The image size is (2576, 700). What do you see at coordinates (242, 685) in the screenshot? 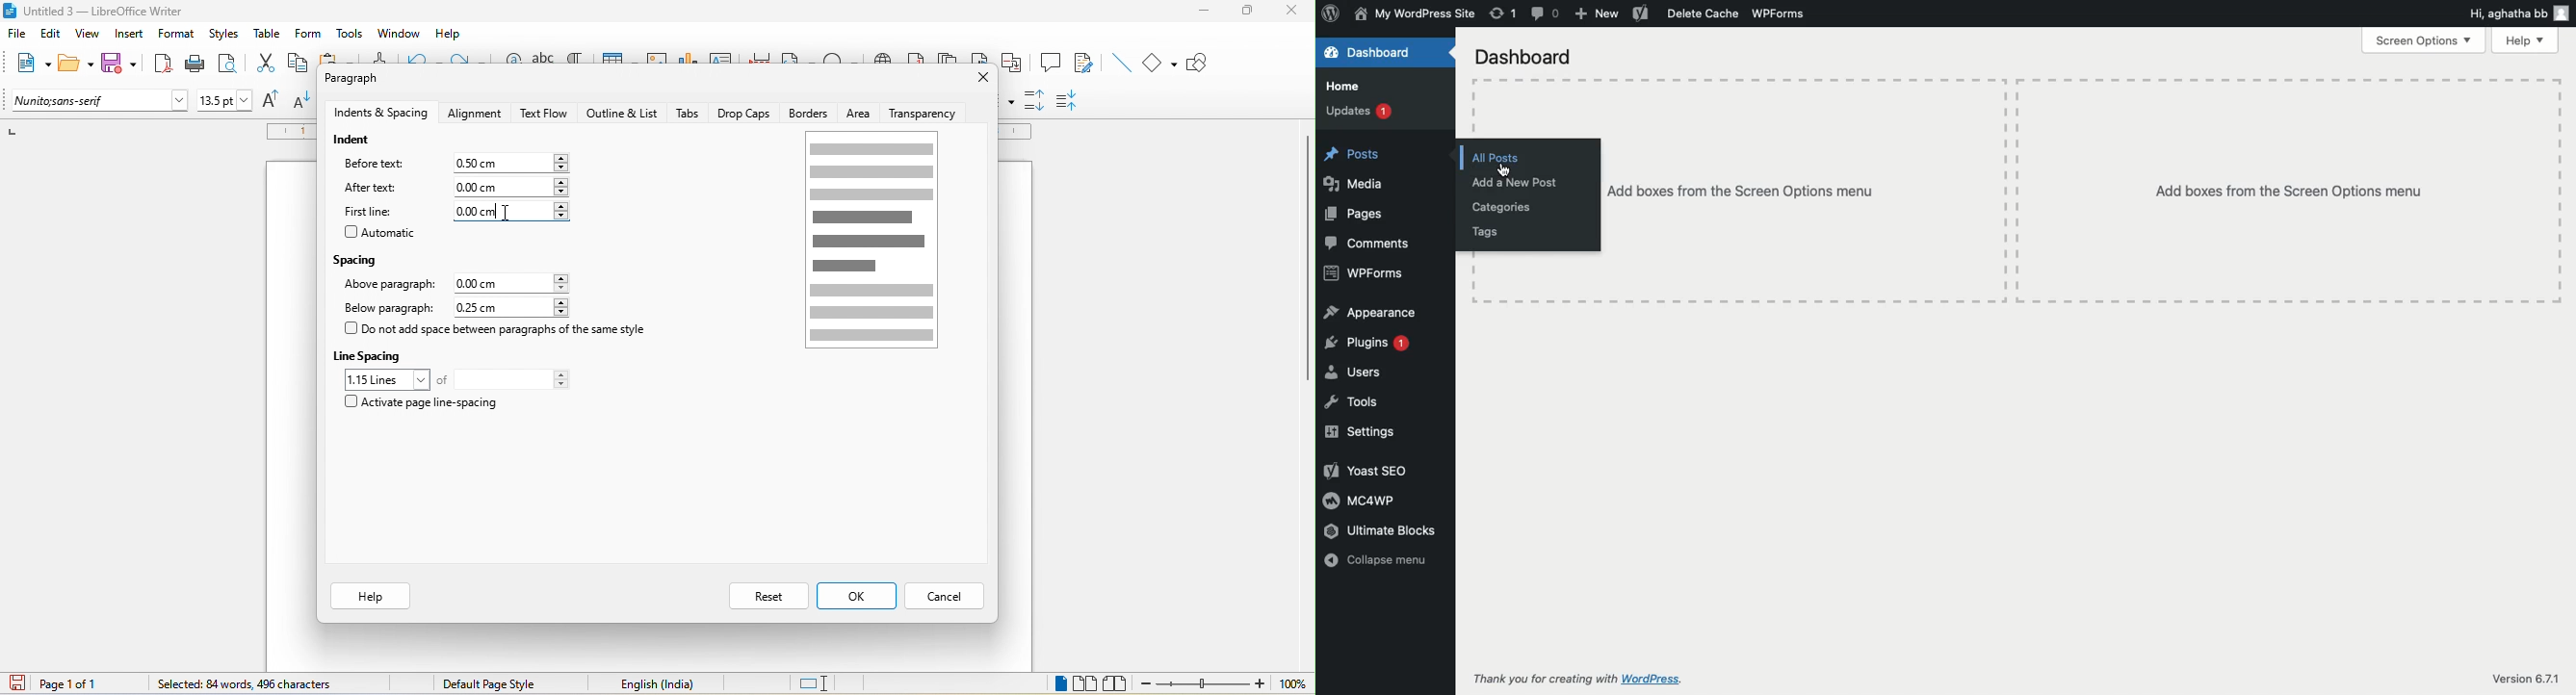
I see `84 words, 496 characters` at bounding box center [242, 685].